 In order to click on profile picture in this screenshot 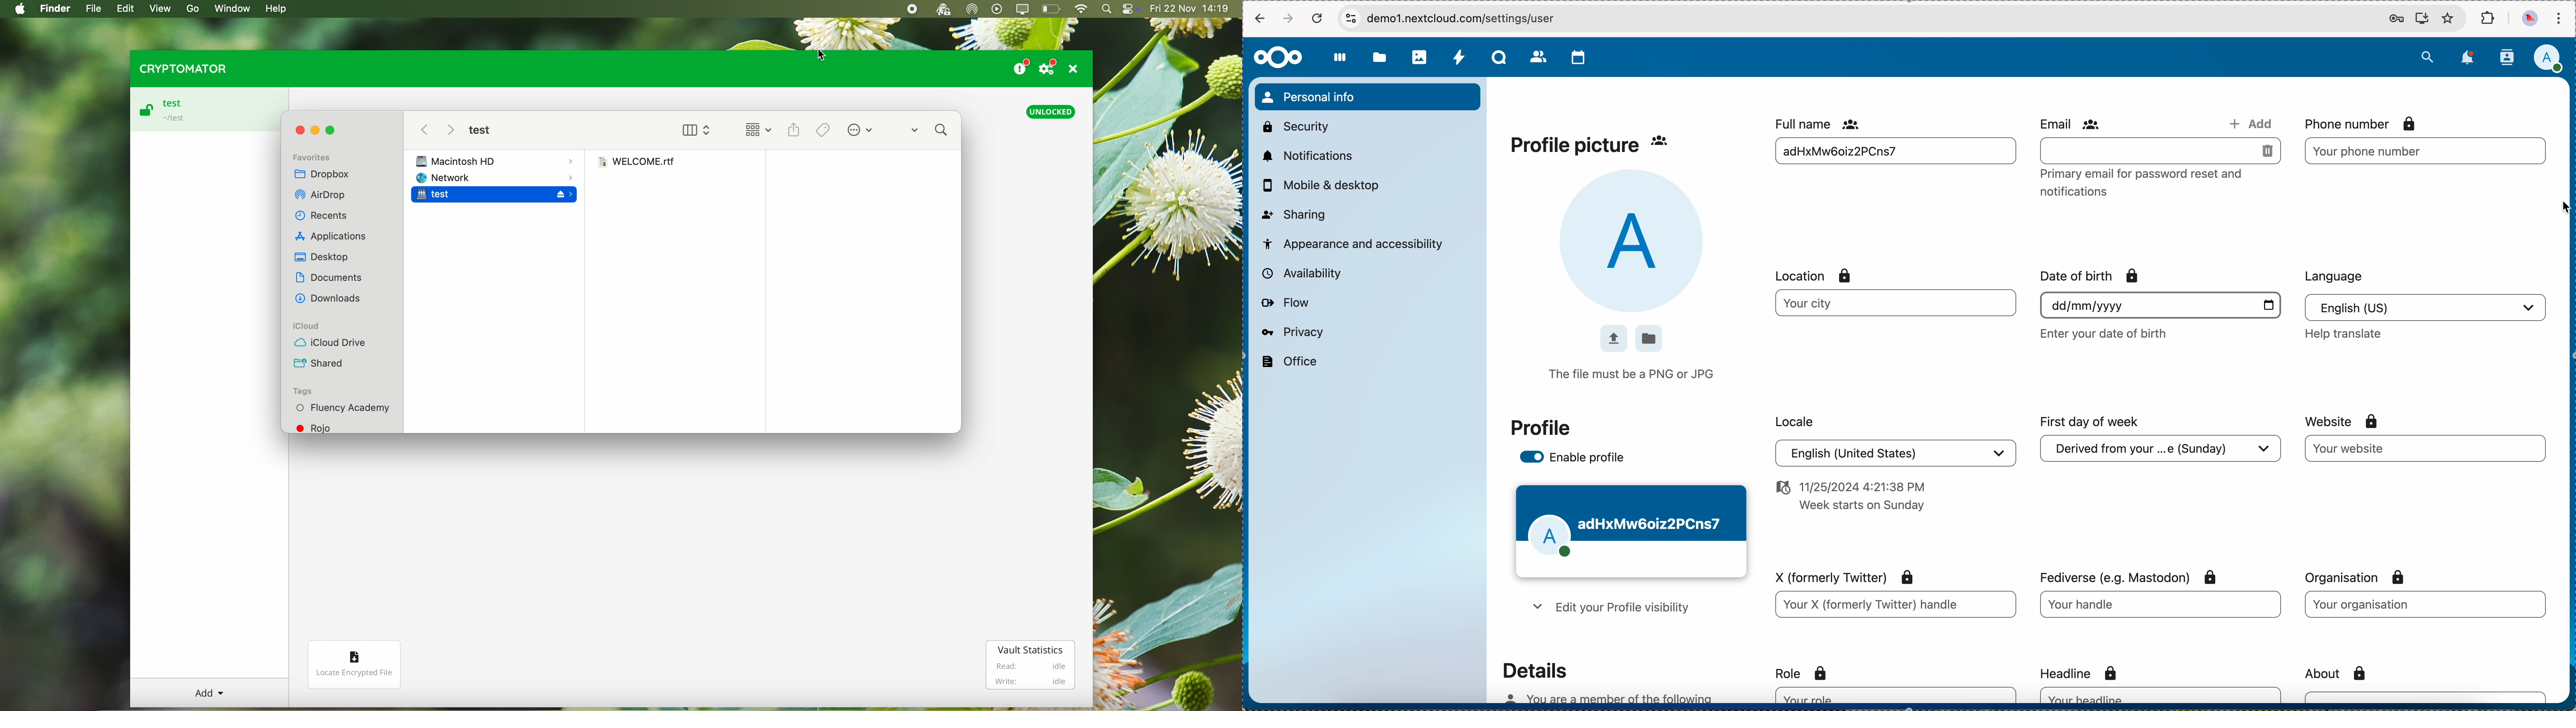, I will do `click(1576, 146)`.